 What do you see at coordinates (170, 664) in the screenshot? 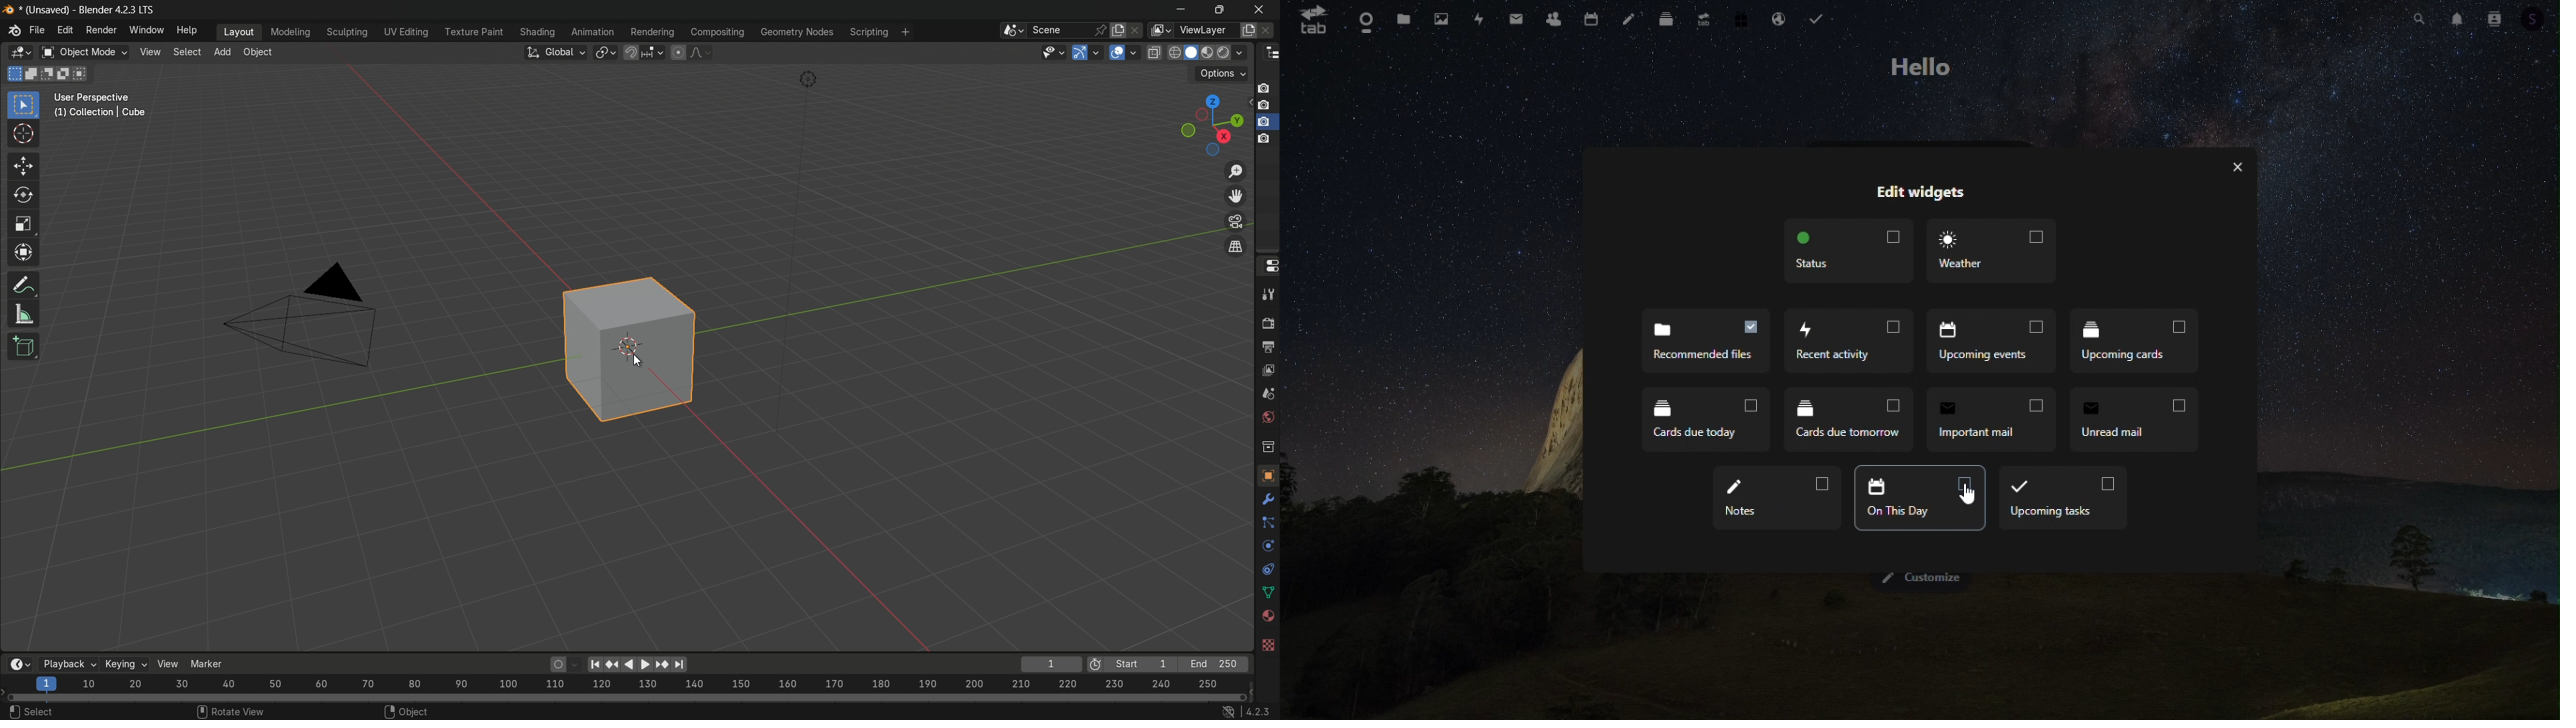
I see `view` at bounding box center [170, 664].